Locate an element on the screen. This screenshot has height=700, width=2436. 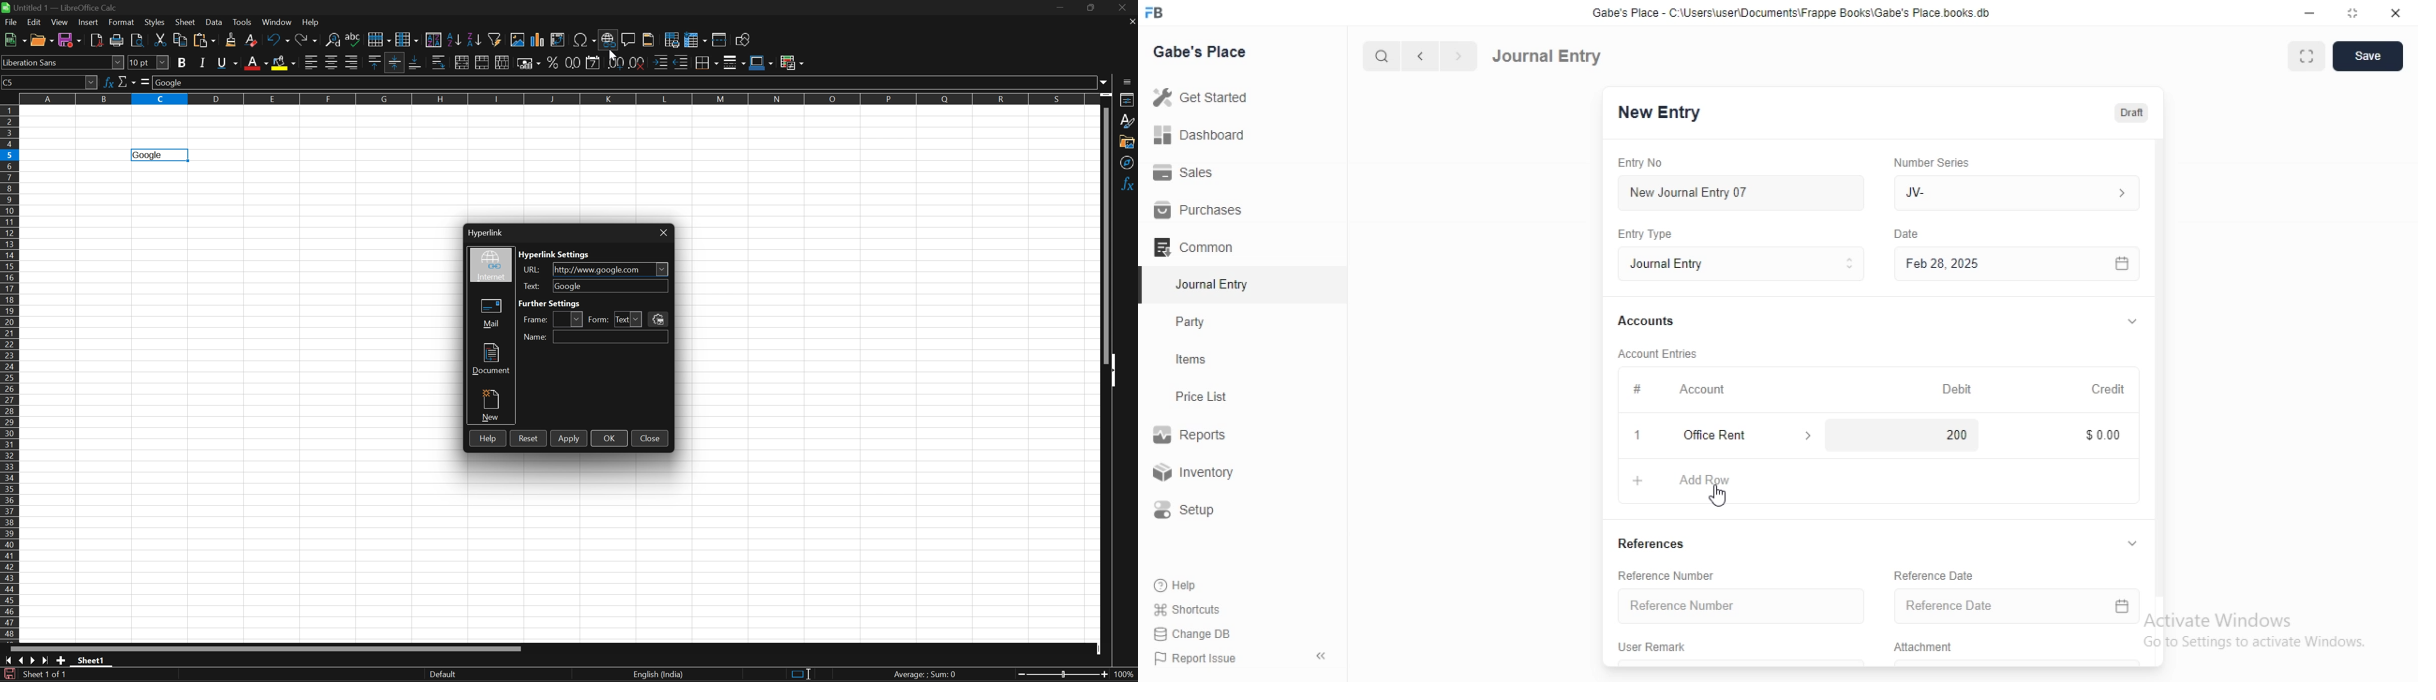
New Journal Entry 07 is located at coordinates (1688, 193).